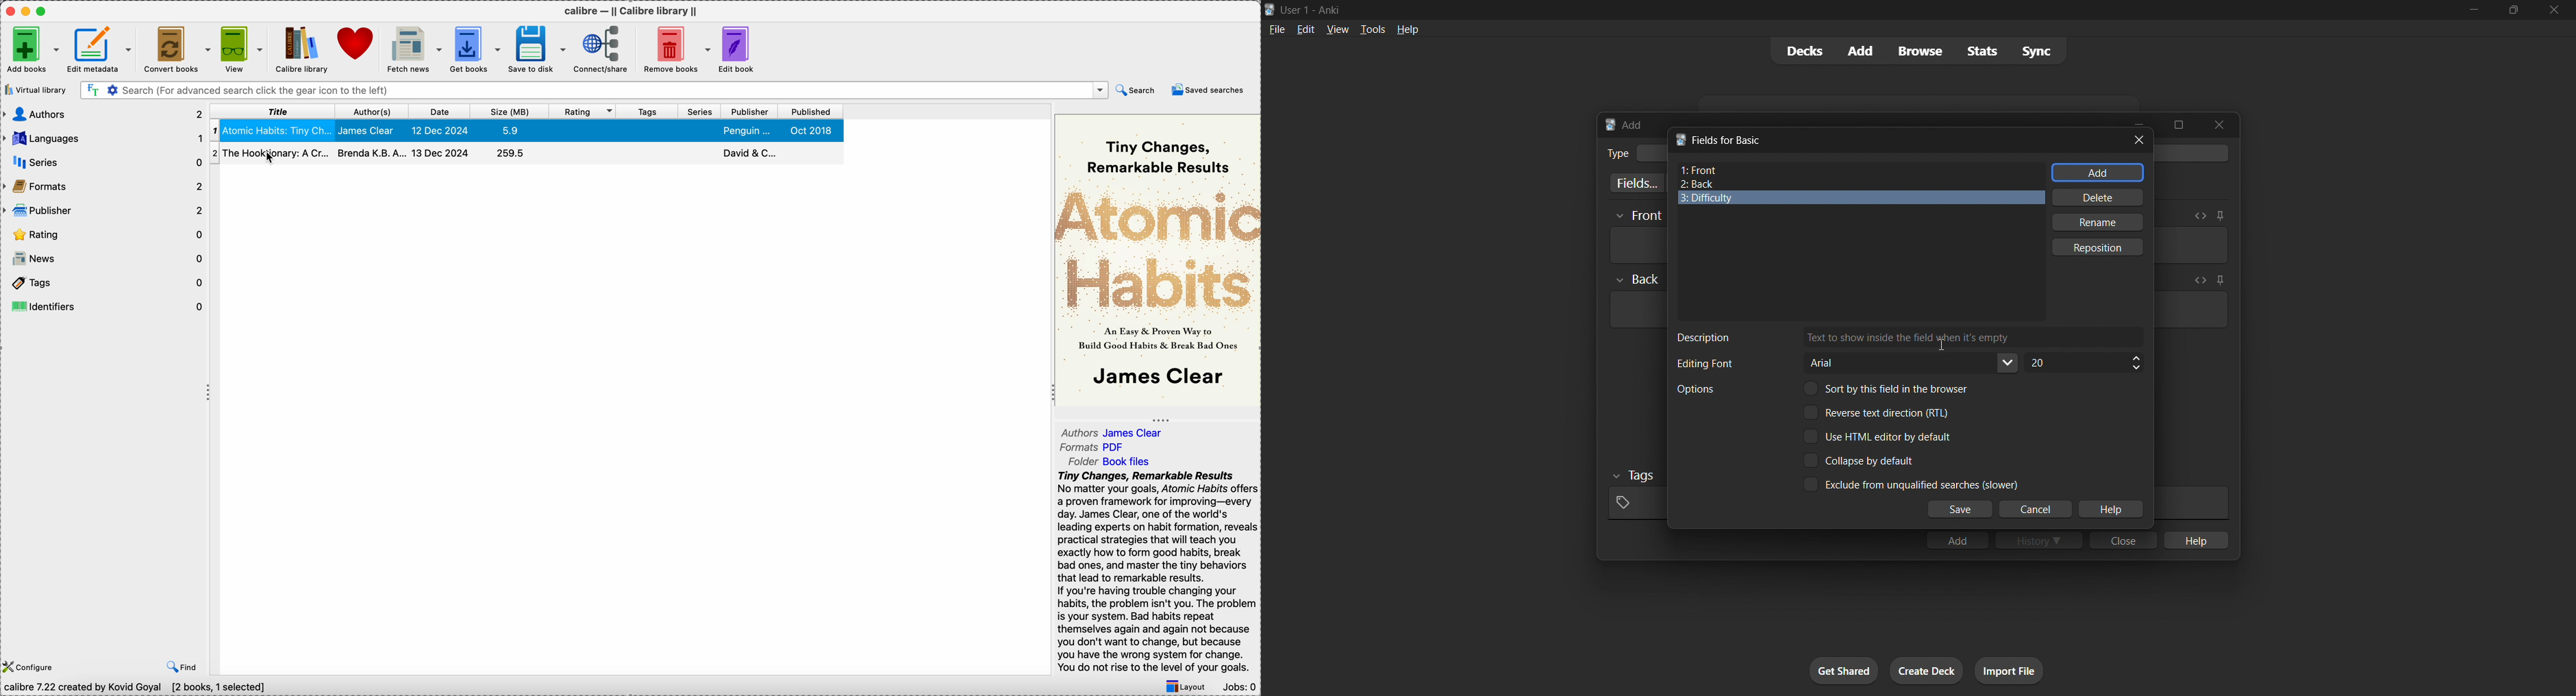 The width and height of the screenshot is (2576, 700). What do you see at coordinates (1891, 388) in the screenshot?
I see `Toggle` at bounding box center [1891, 388].